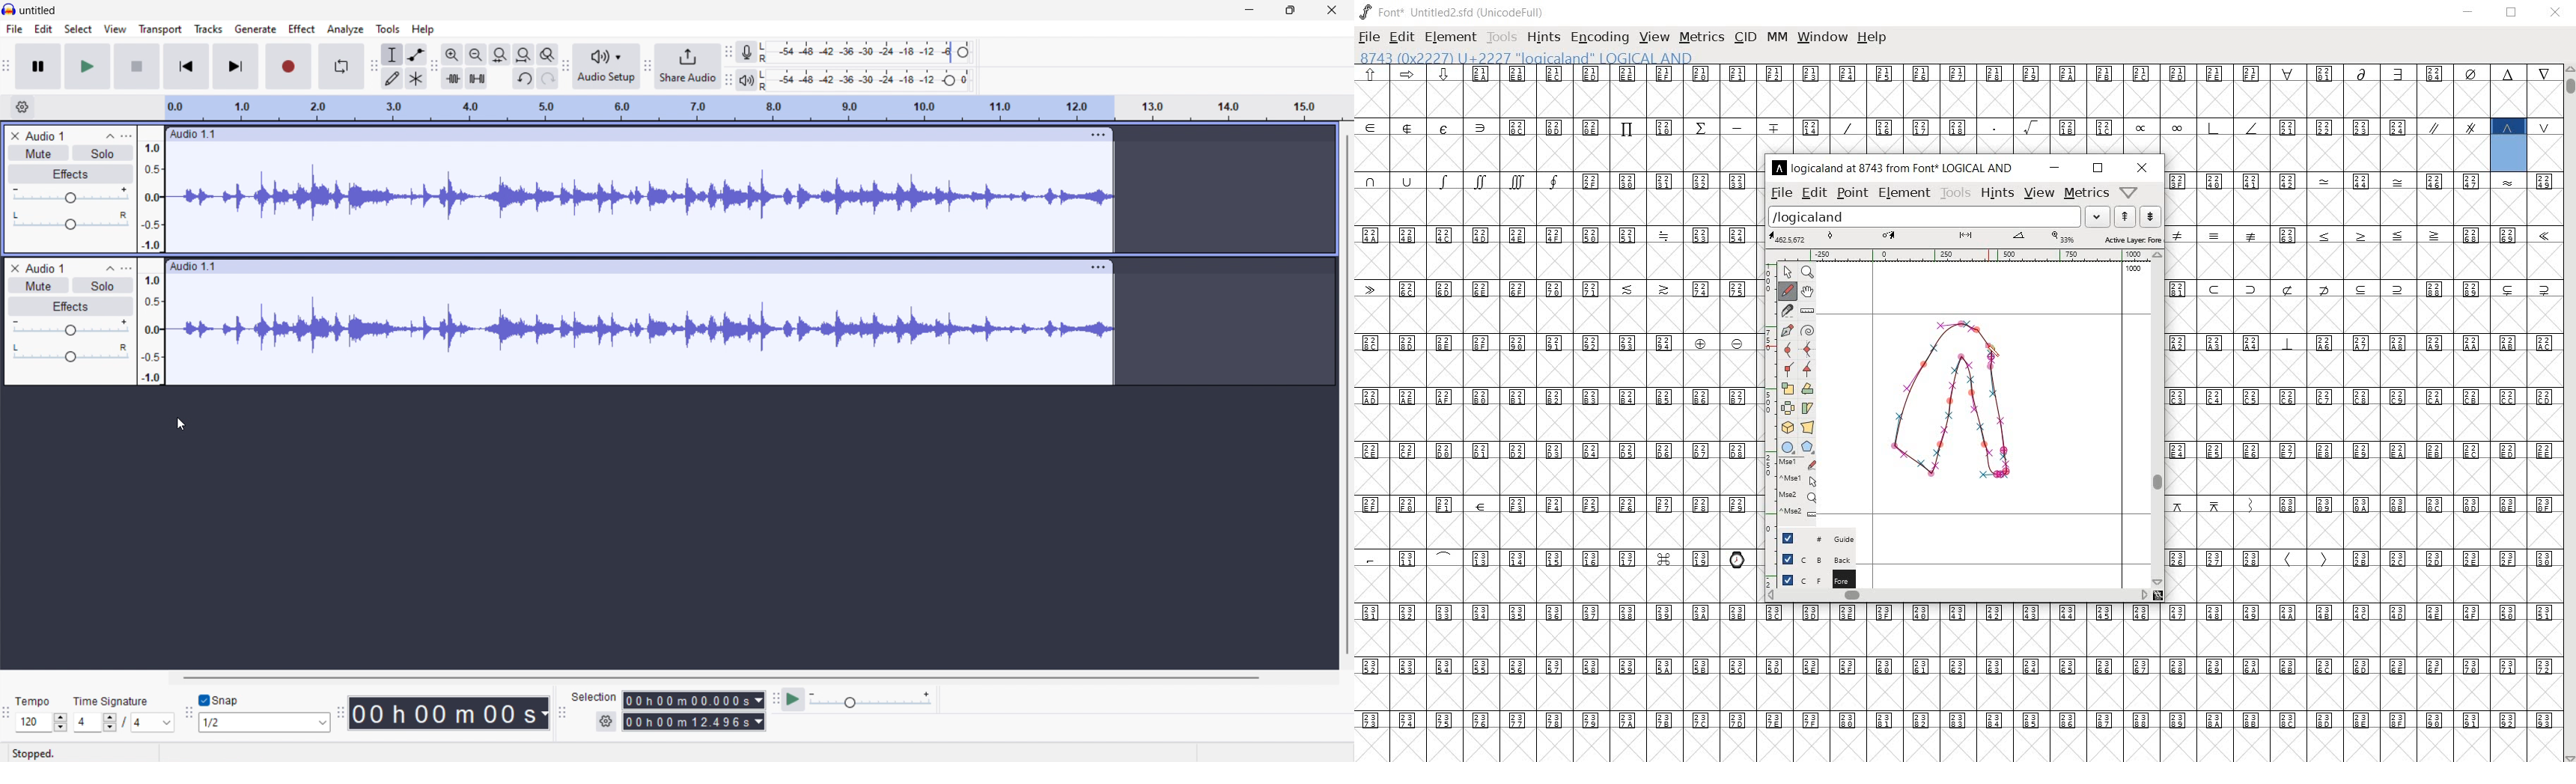 The height and width of the screenshot is (784, 2576). Describe the element at coordinates (1961, 255) in the screenshot. I see `ruler` at that location.